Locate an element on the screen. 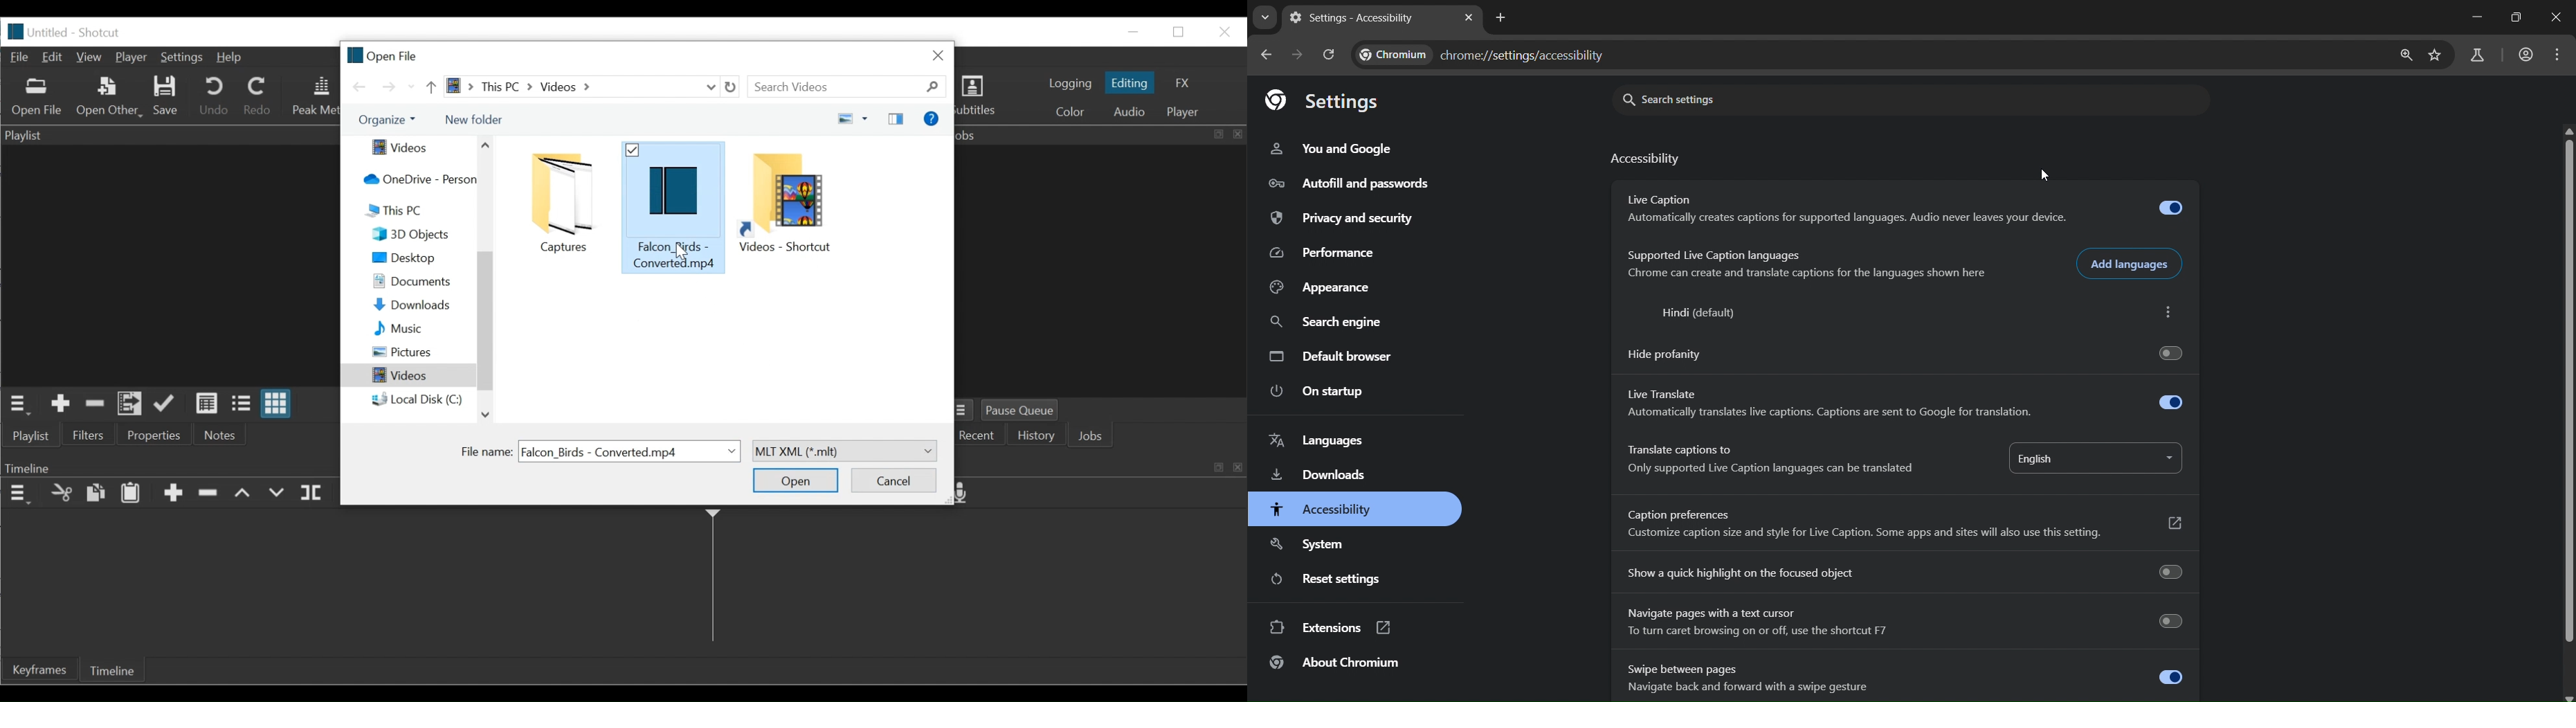  new tab is located at coordinates (1499, 18).